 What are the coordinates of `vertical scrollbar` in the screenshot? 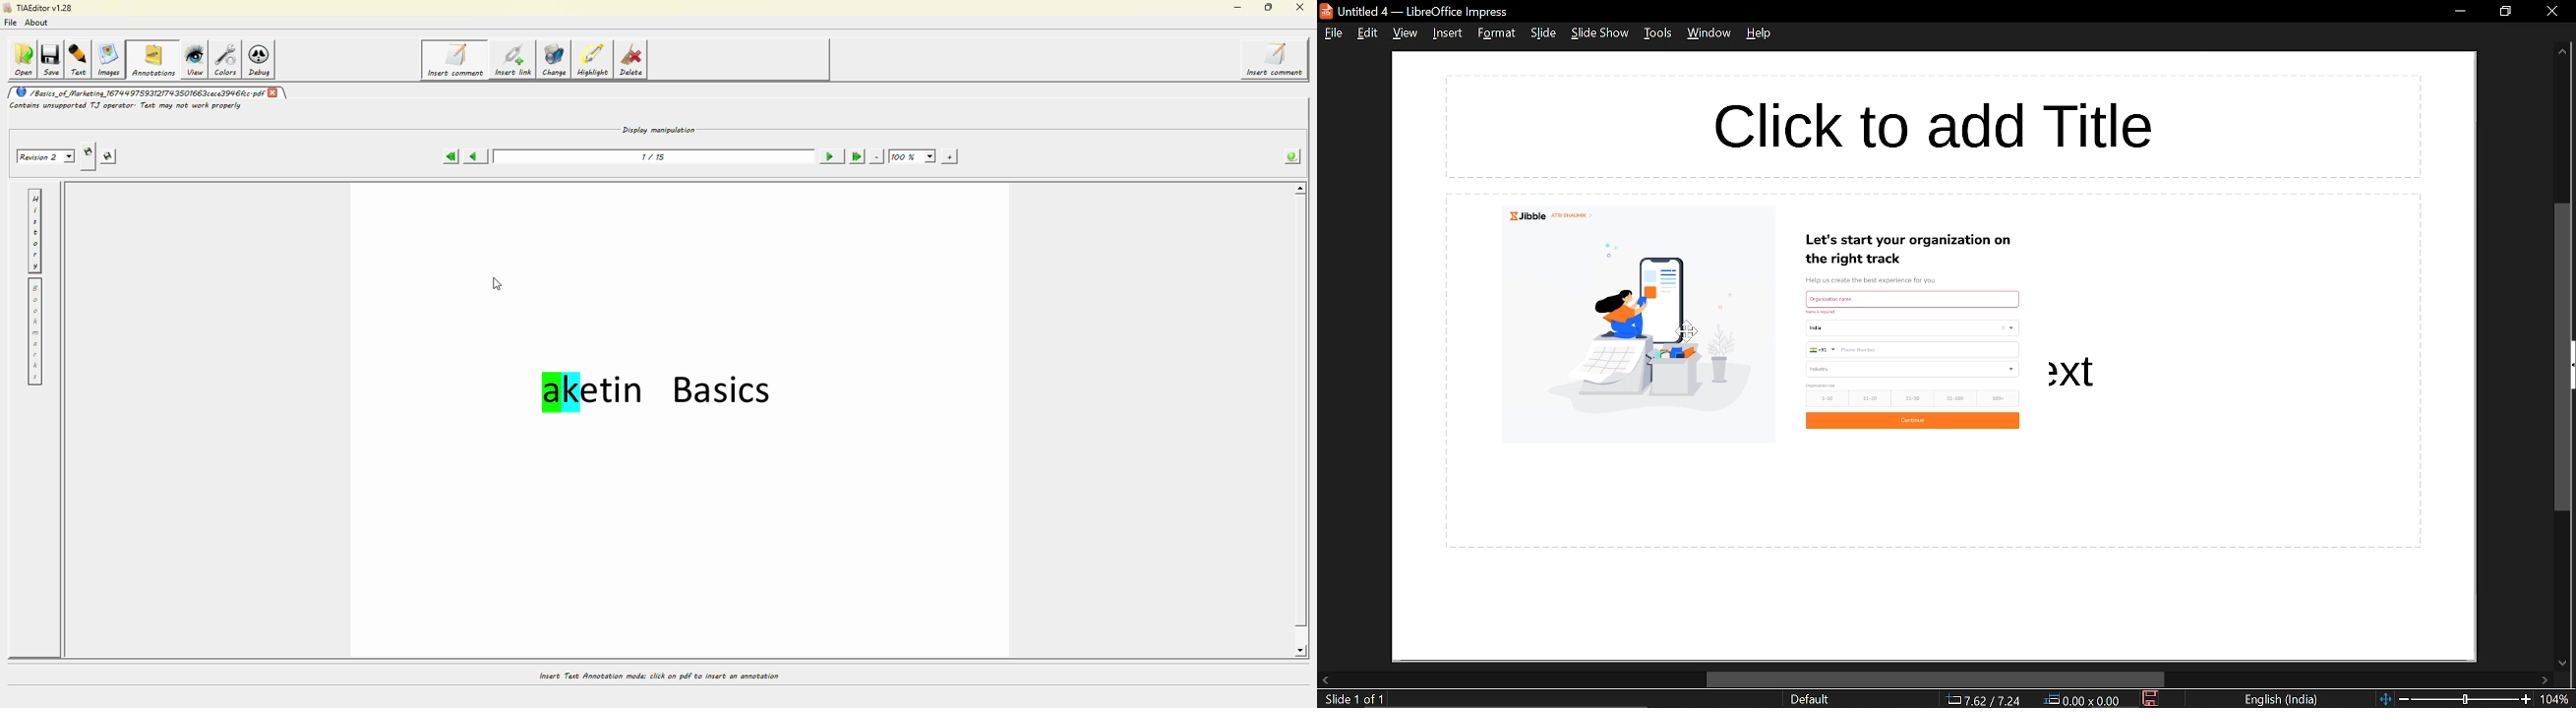 It's located at (2564, 358).